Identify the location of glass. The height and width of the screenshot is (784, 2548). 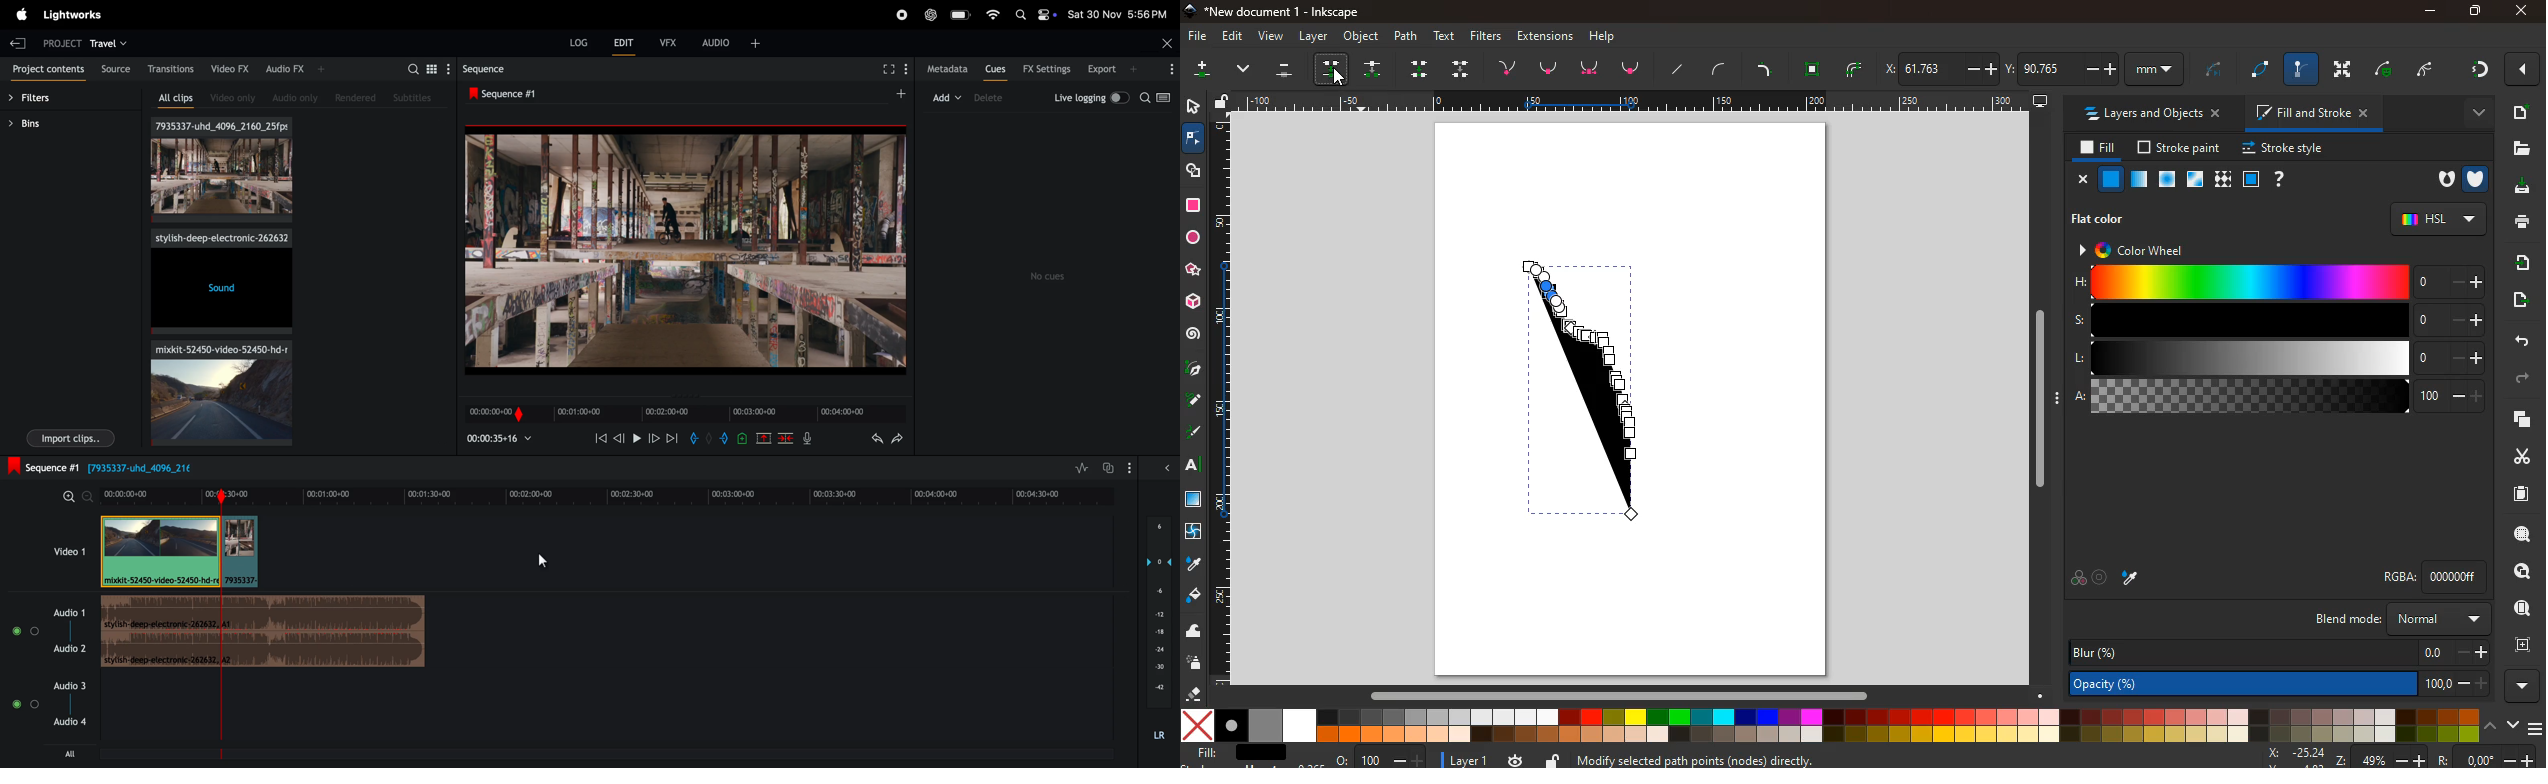
(2197, 180).